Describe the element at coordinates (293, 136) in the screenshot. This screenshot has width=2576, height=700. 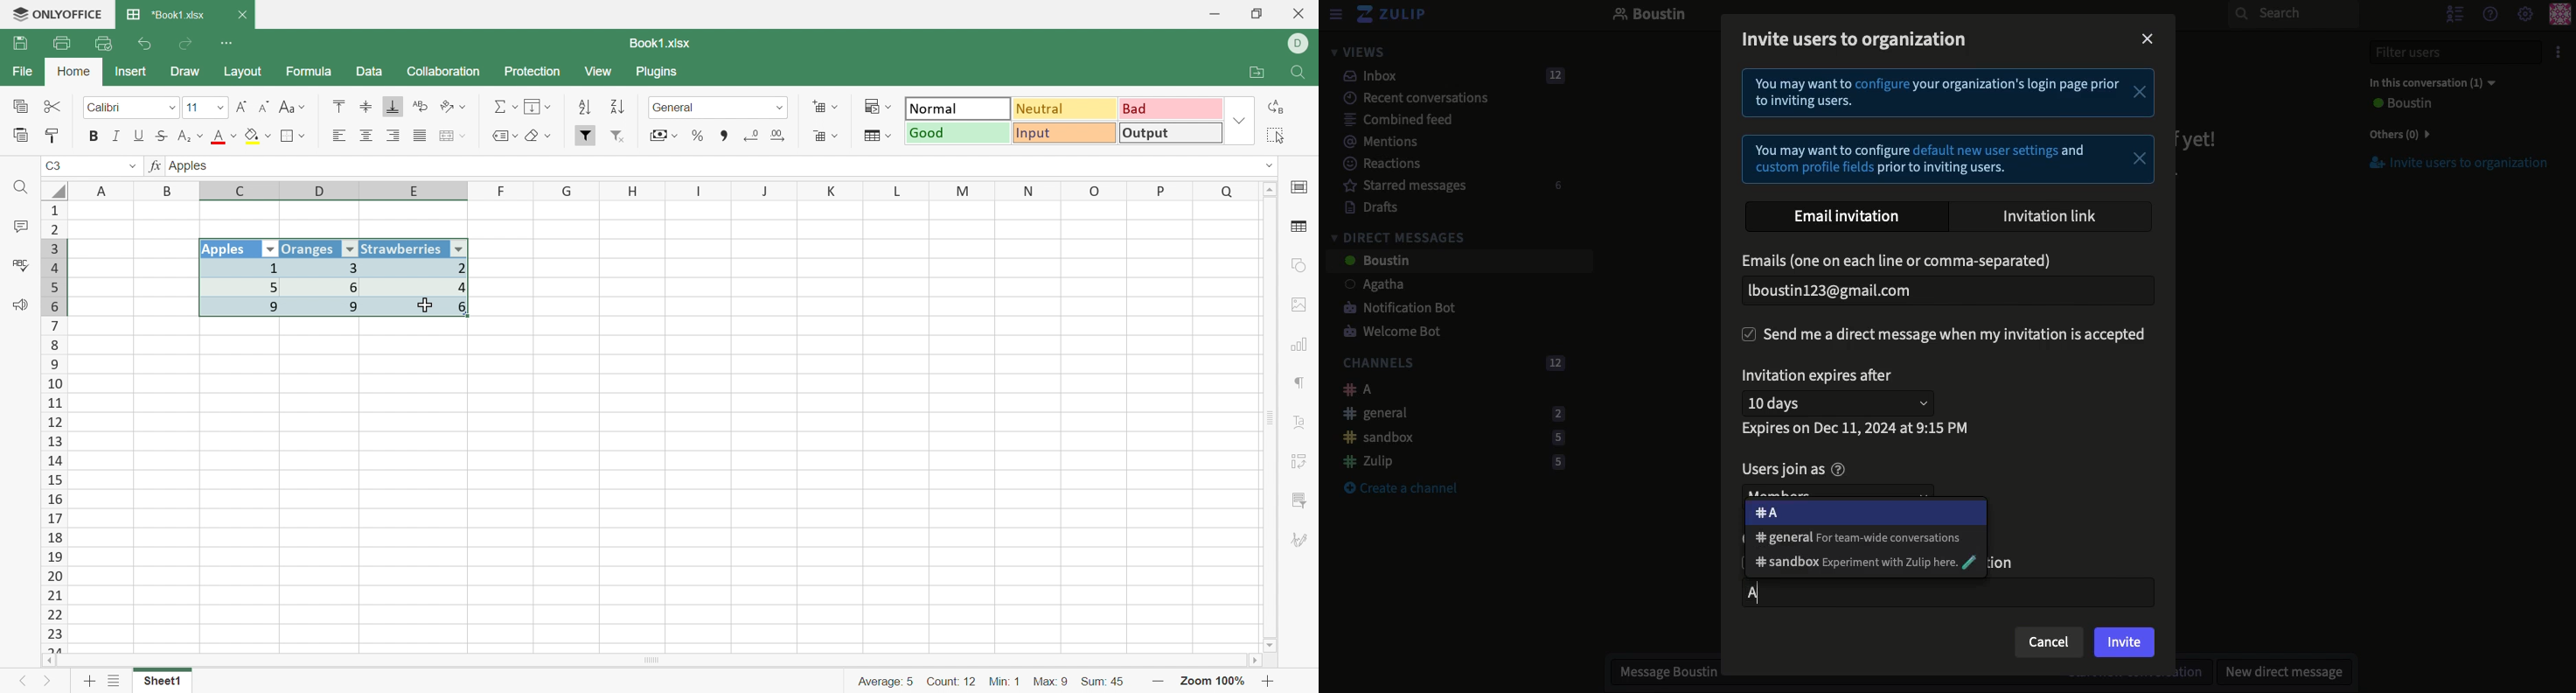
I see `Borders` at that location.